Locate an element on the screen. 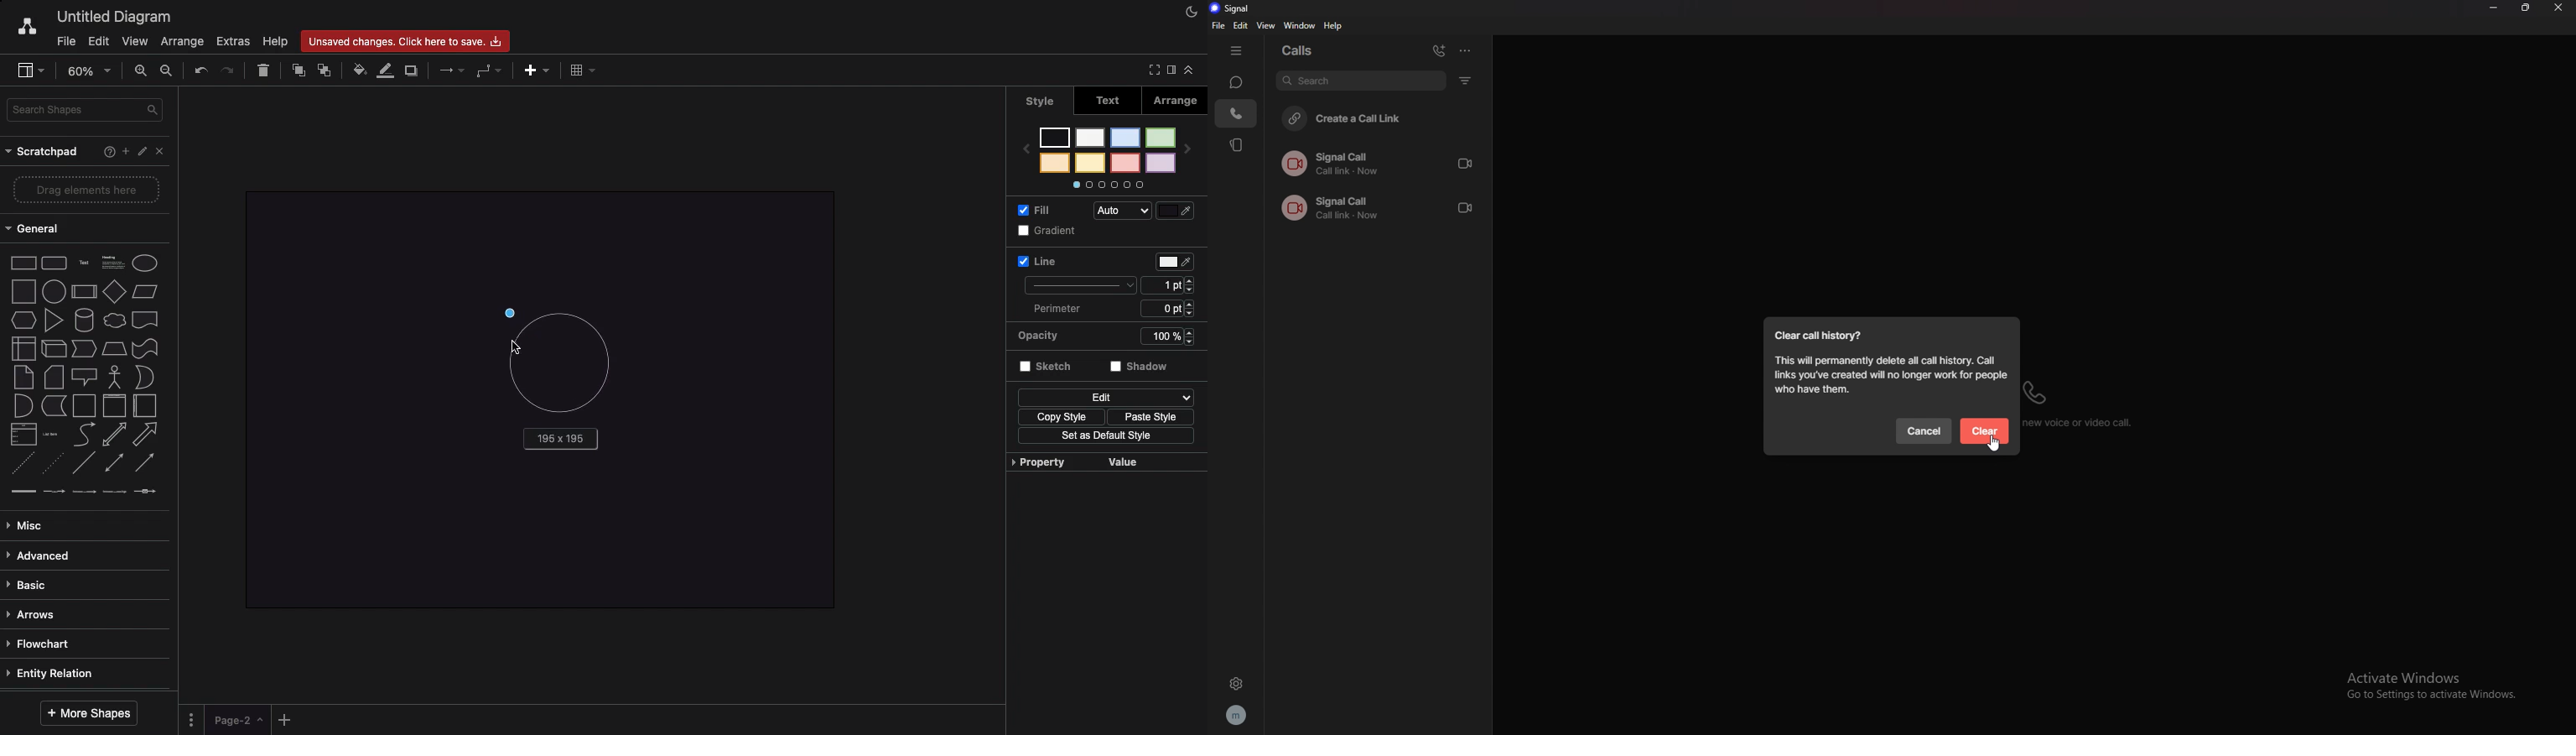 The width and height of the screenshot is (2576, 756). search is located at coordinates (1361, 81).